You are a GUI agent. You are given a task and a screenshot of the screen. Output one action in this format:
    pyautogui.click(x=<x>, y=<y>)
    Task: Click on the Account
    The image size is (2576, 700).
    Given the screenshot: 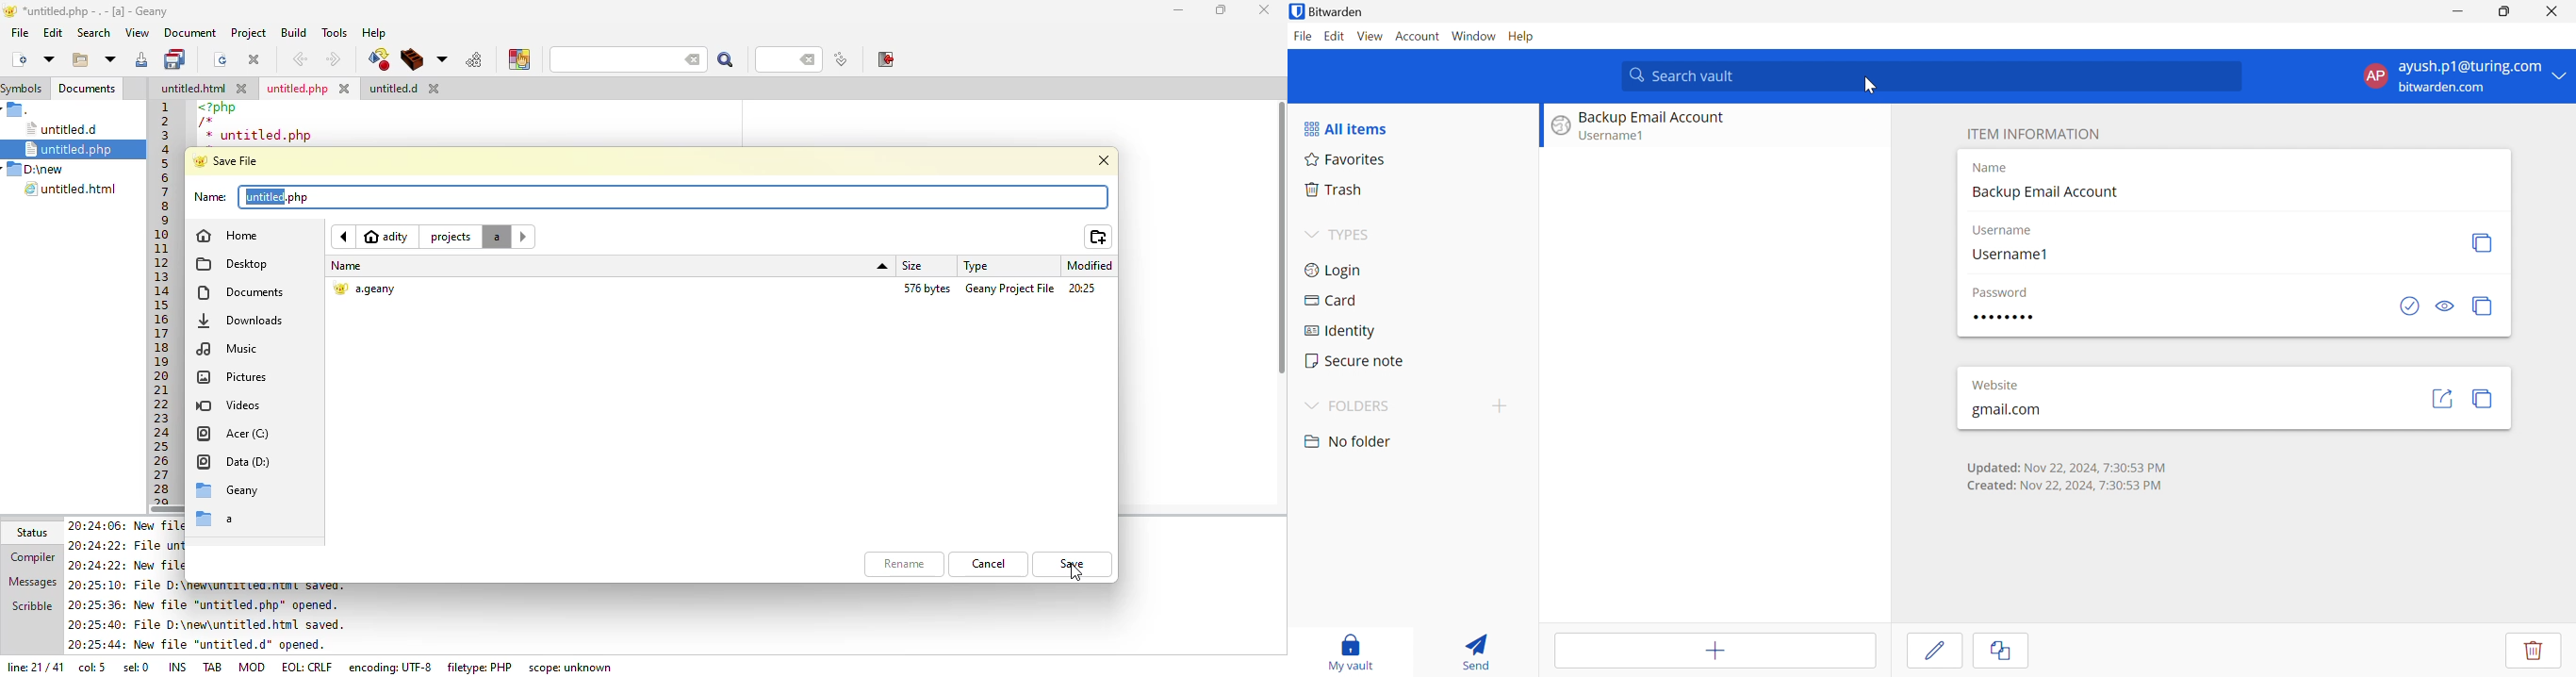 What is the action you would take?
    pyautogui.click(x=1419, y=34)
    